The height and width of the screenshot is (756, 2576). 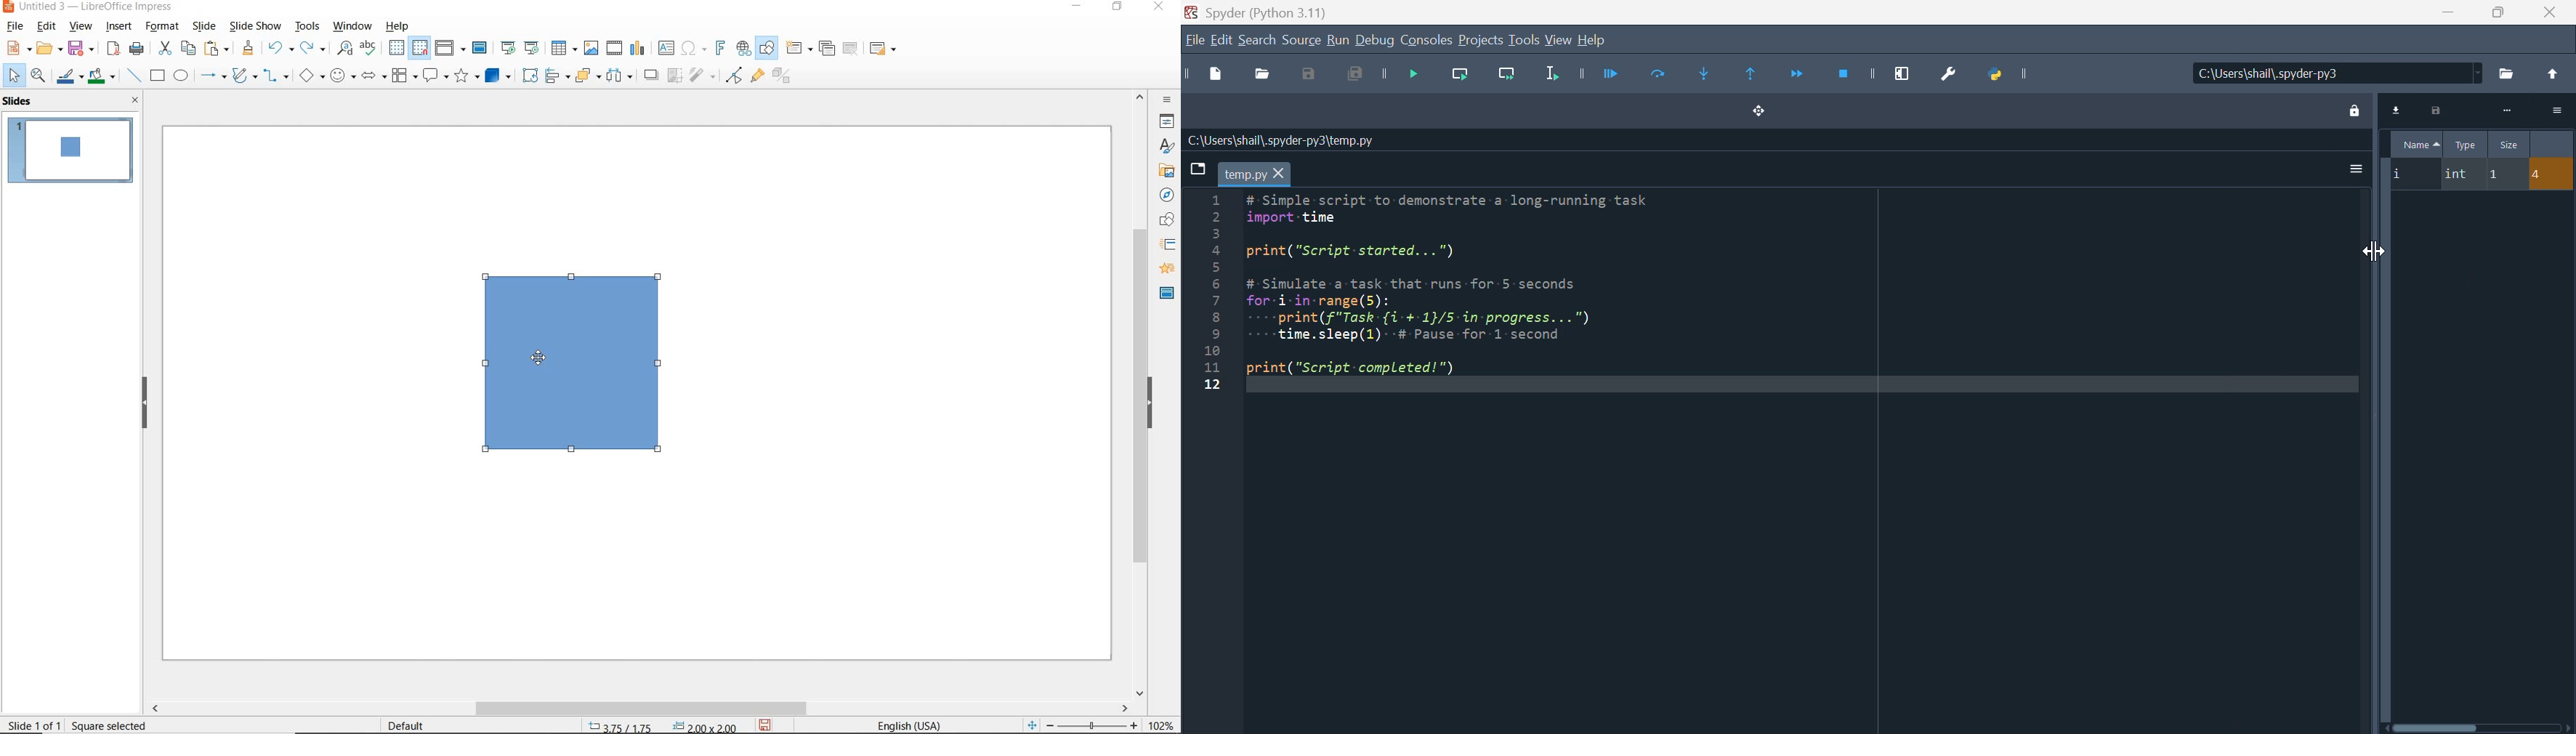 What do you see at coordinates (157, 75) in the screenshot?
I see `rectangle` at bounding box center [157, 75].